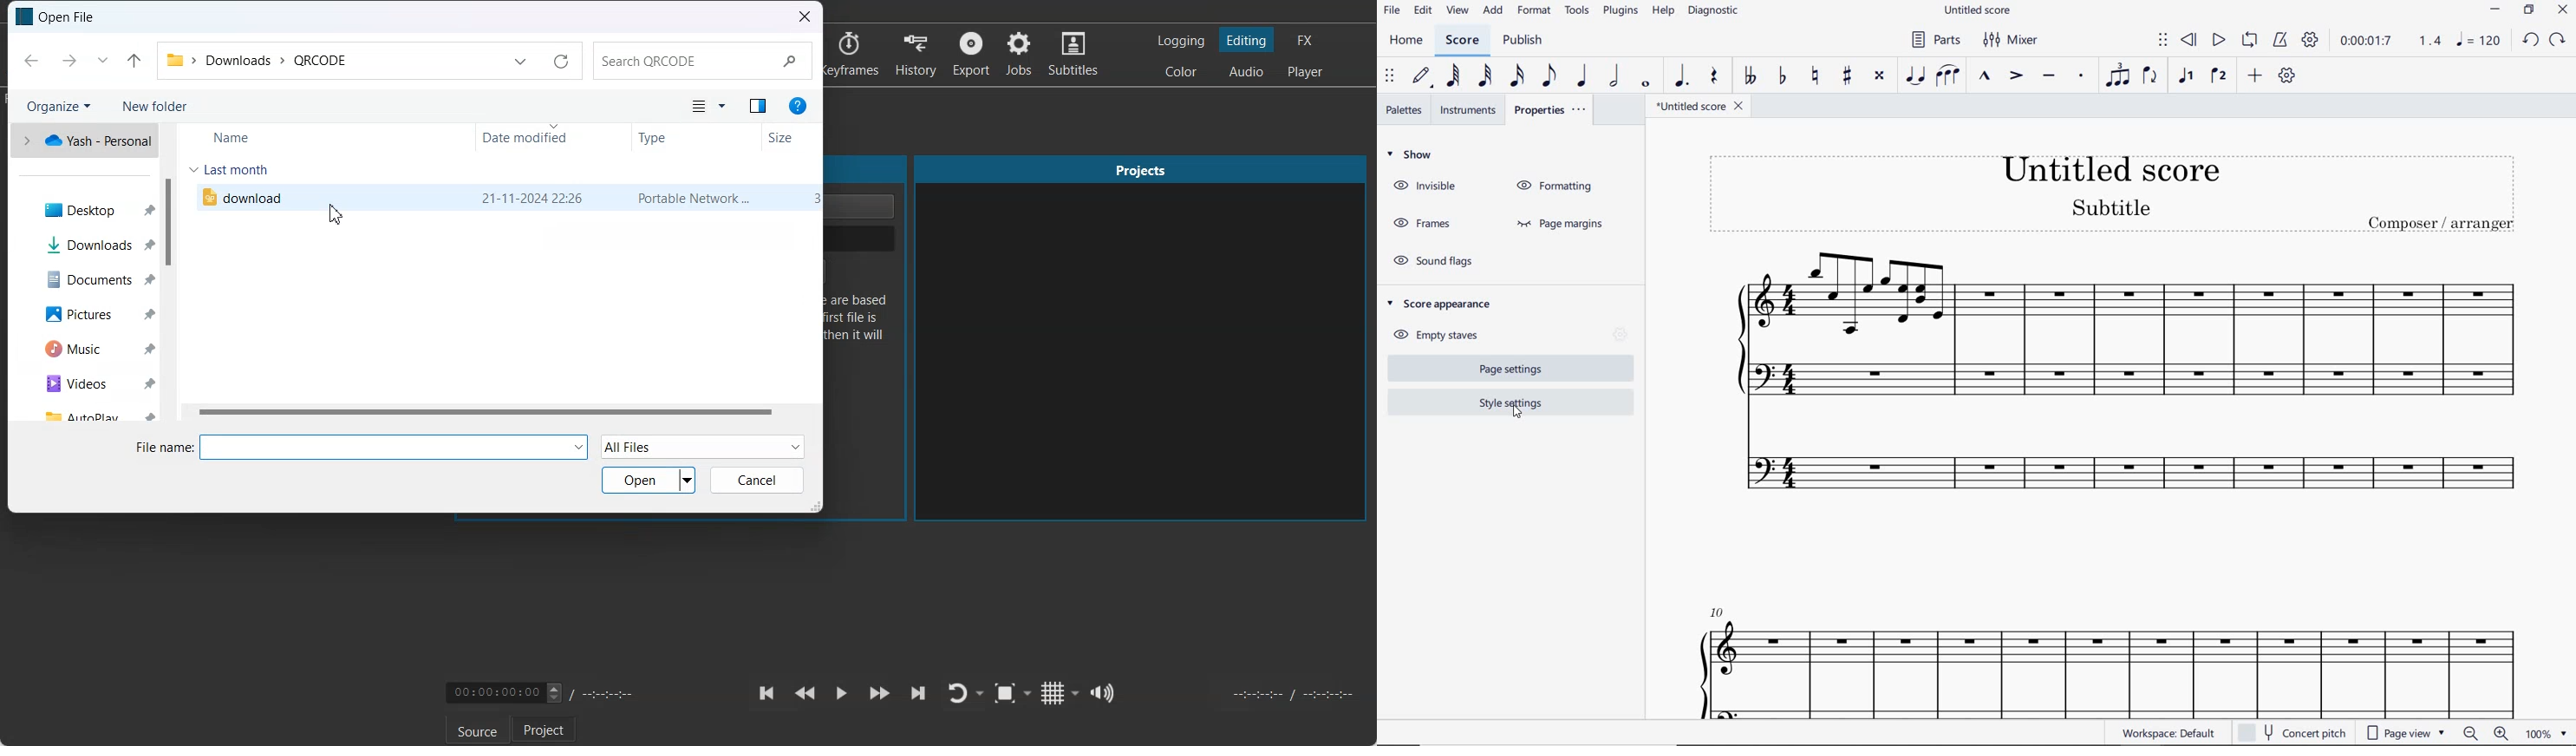 This screenshot has height=756, width=2576. I want to click on TITLE, so click(2119, 192).